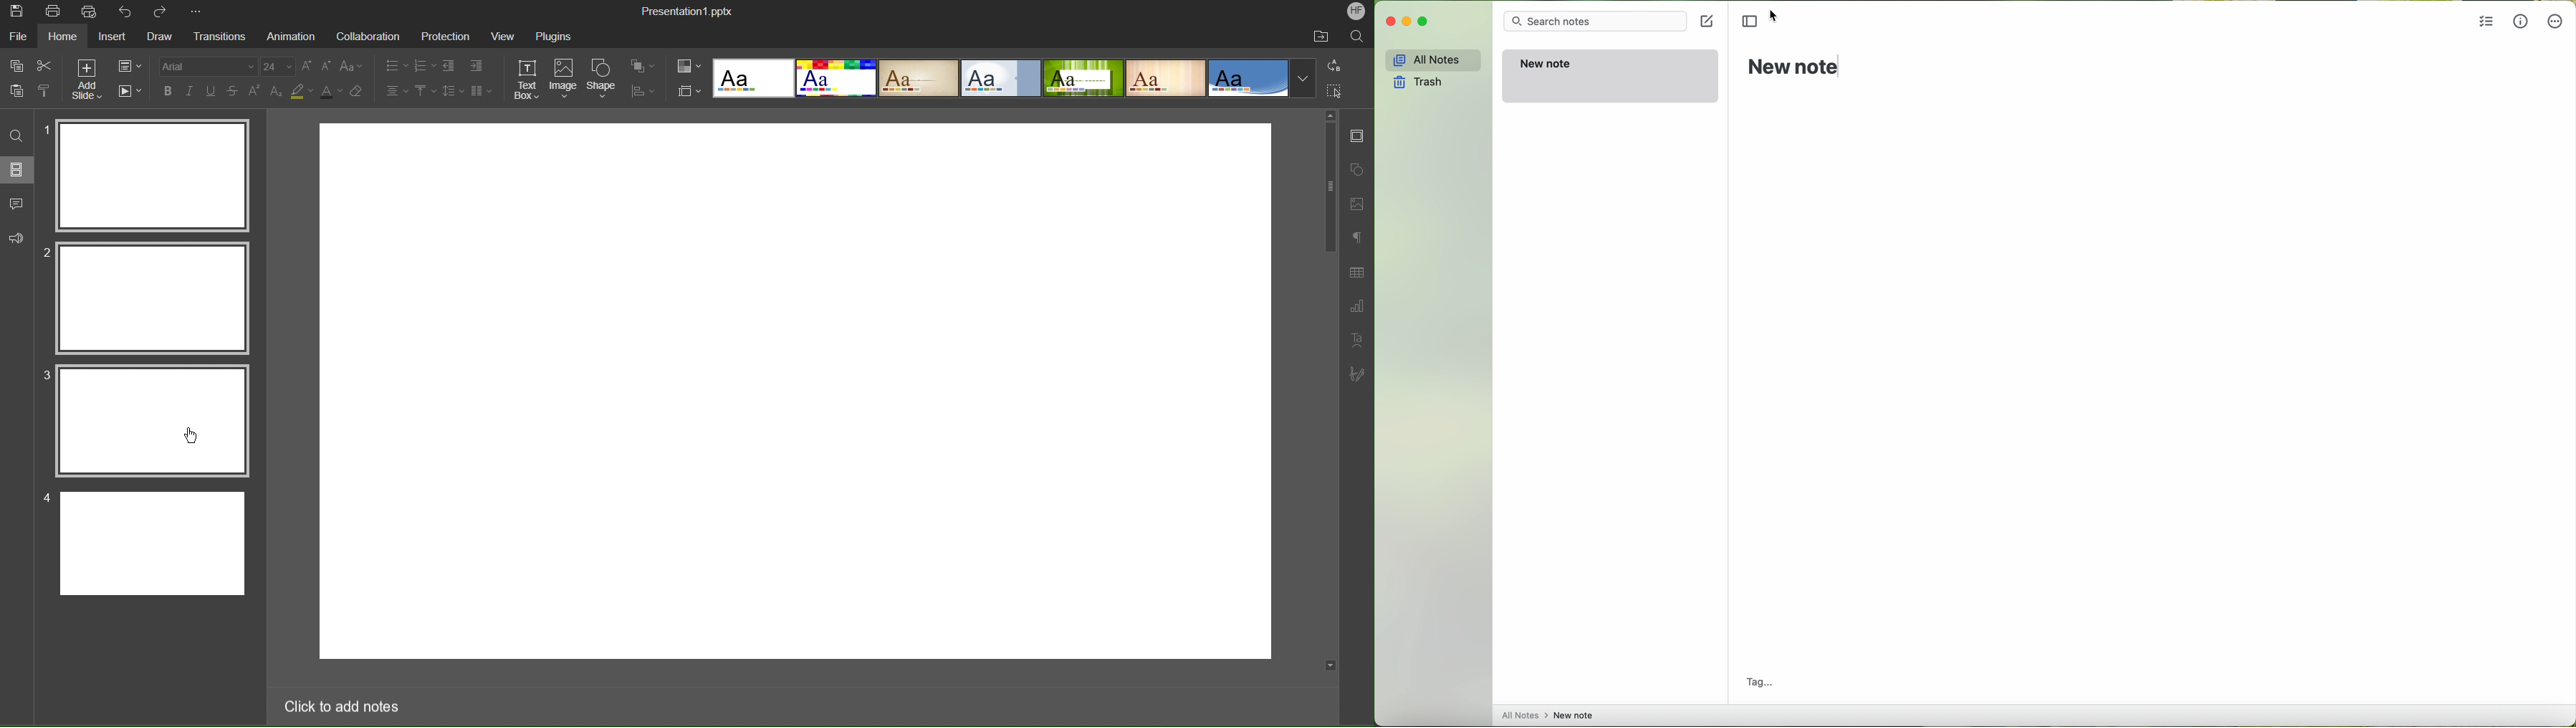 The height and width of the screenshot is (728, 2576). I want to click on new note, so click(1709, 21).